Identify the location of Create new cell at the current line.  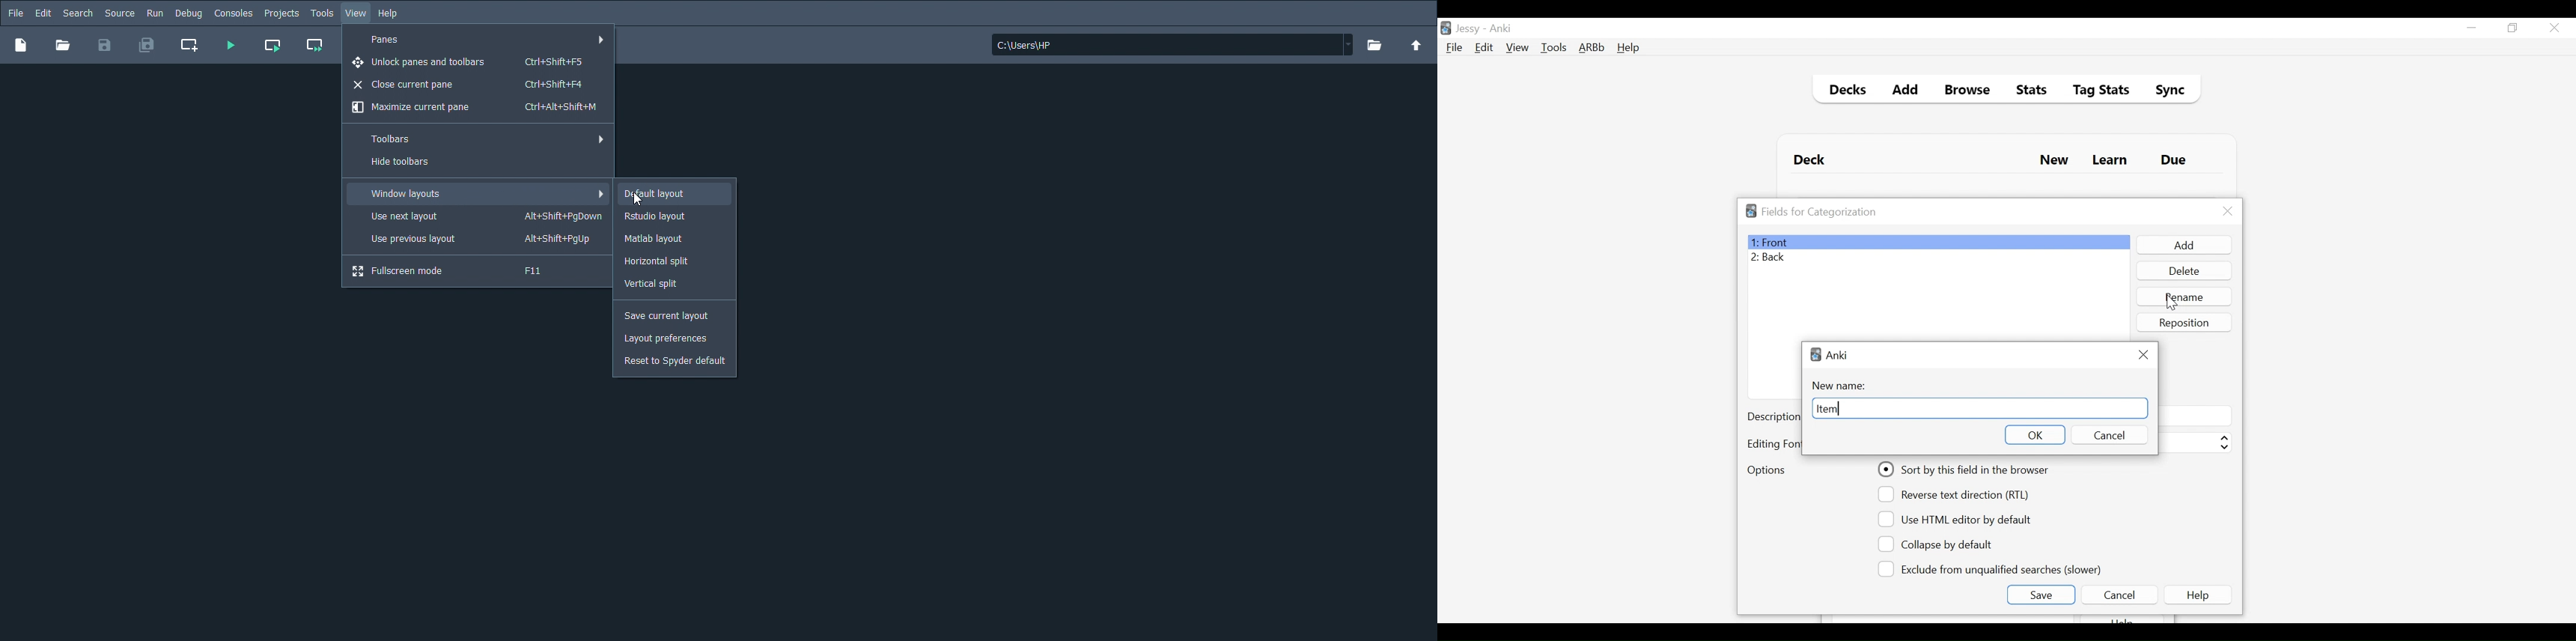
(190, 45).